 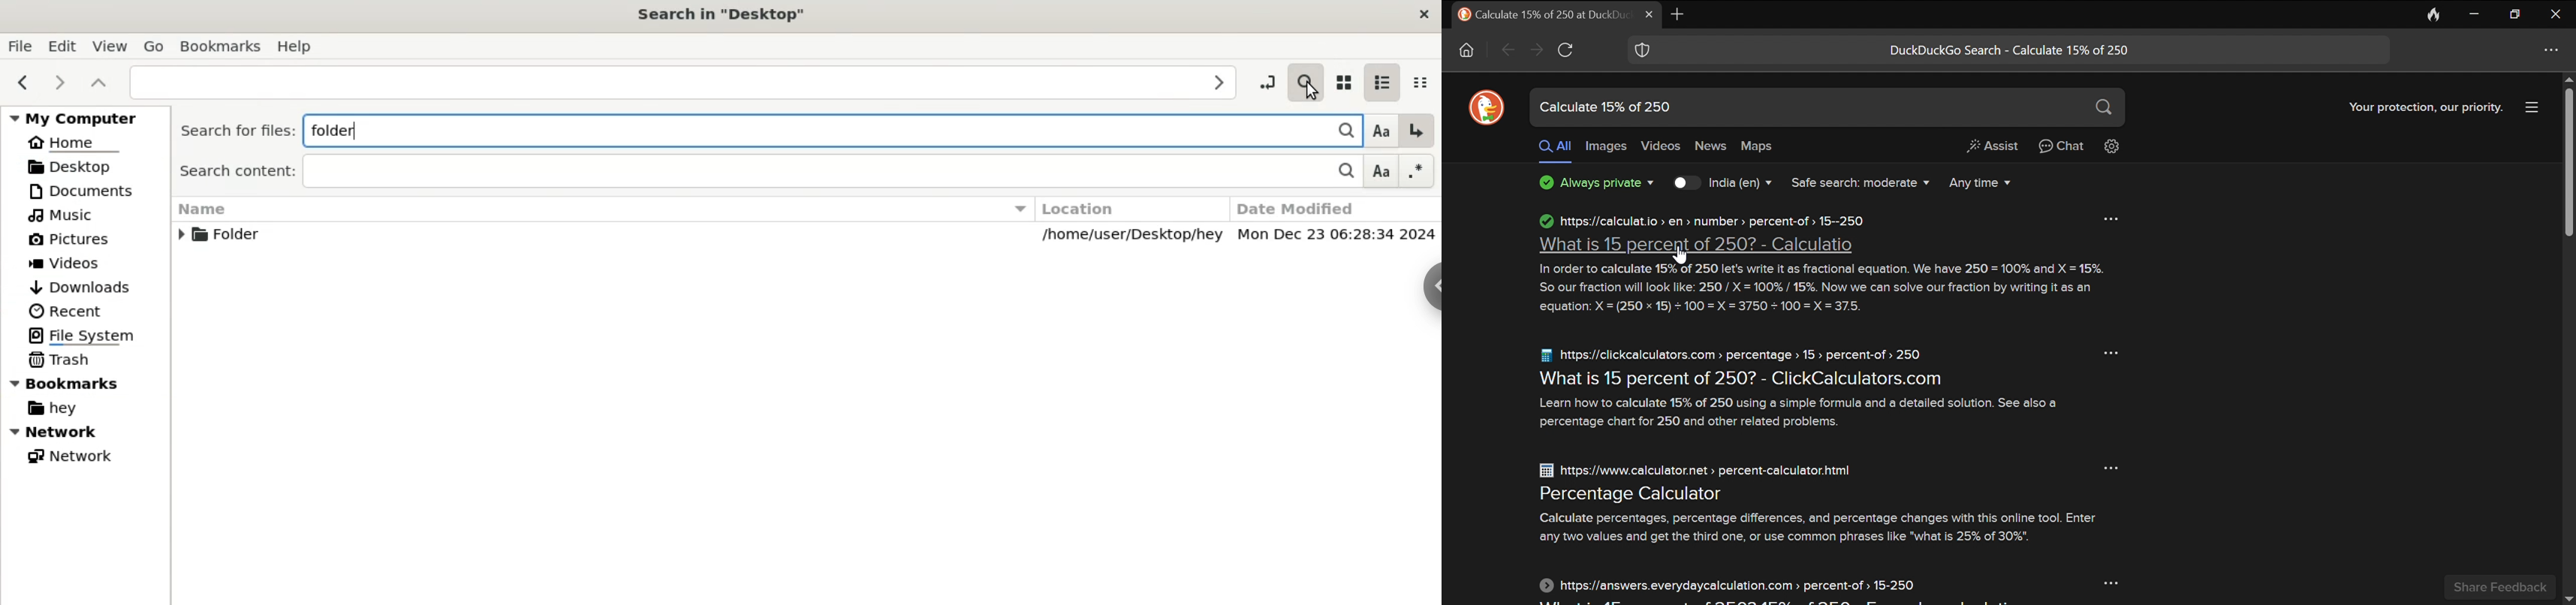 I want to click on Move downward, so click(x=2569, y=599).